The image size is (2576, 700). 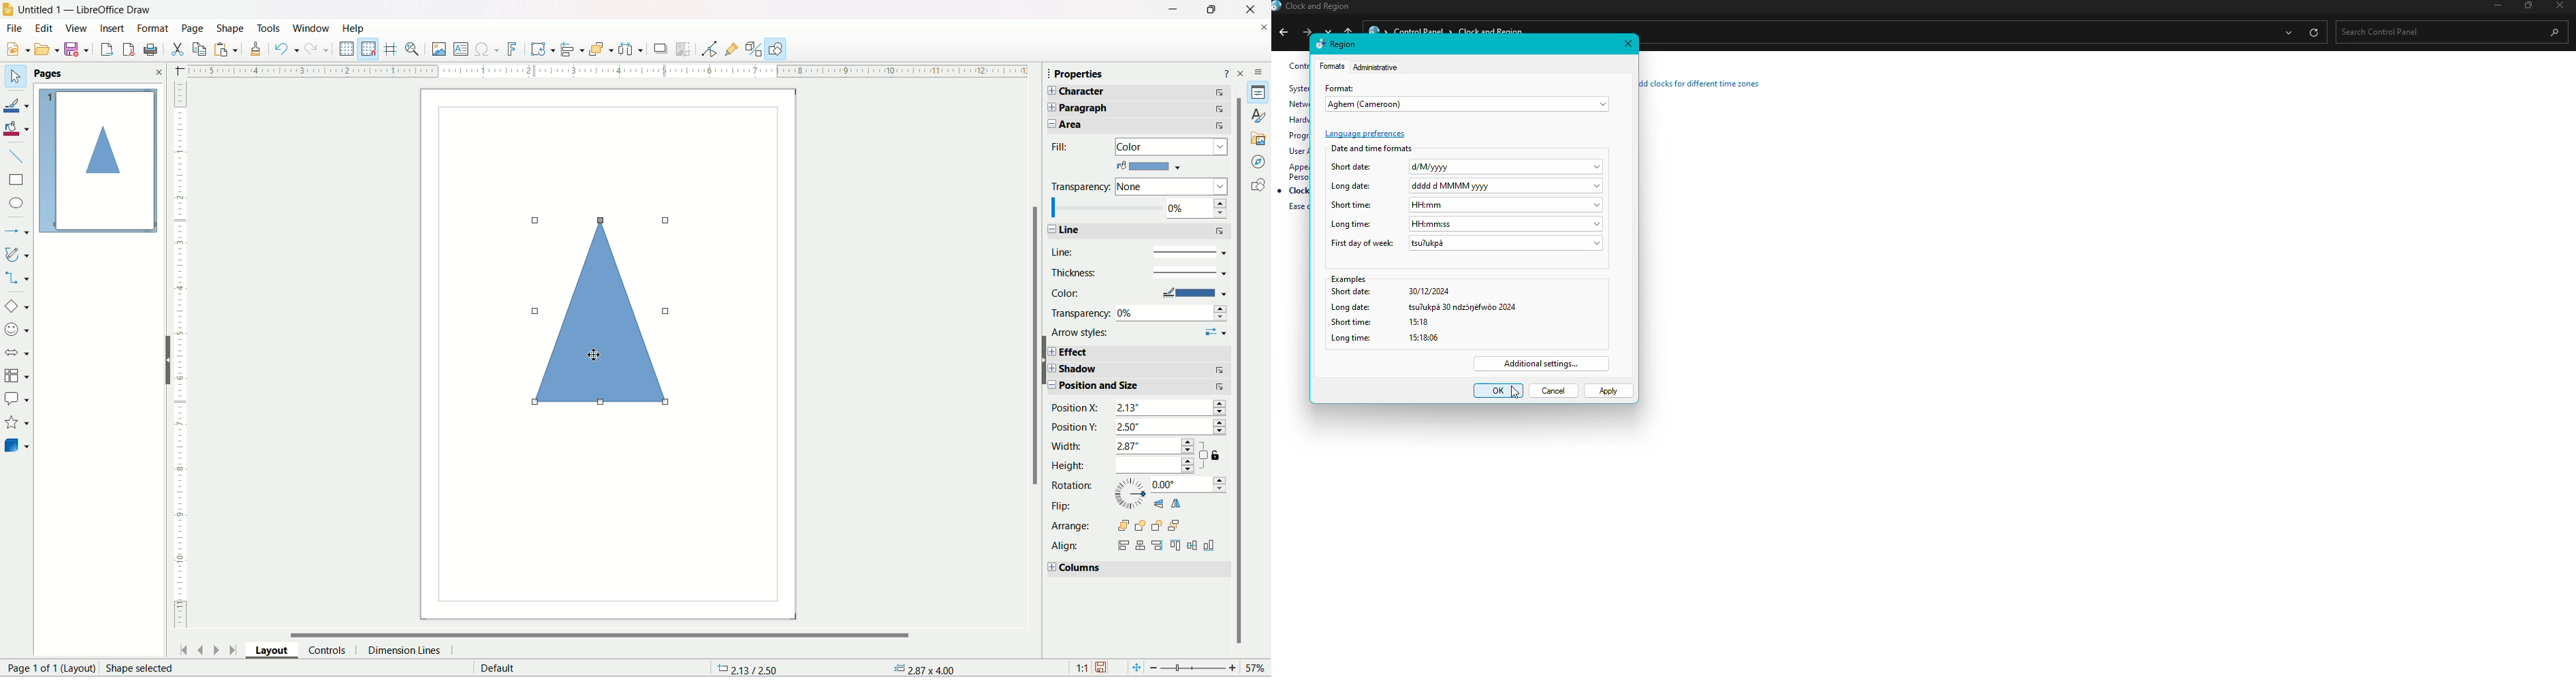 What do you see at coordinates (1469, 106) in the screenshot?
I see `Aghem` at bounding box center [1469, 106].